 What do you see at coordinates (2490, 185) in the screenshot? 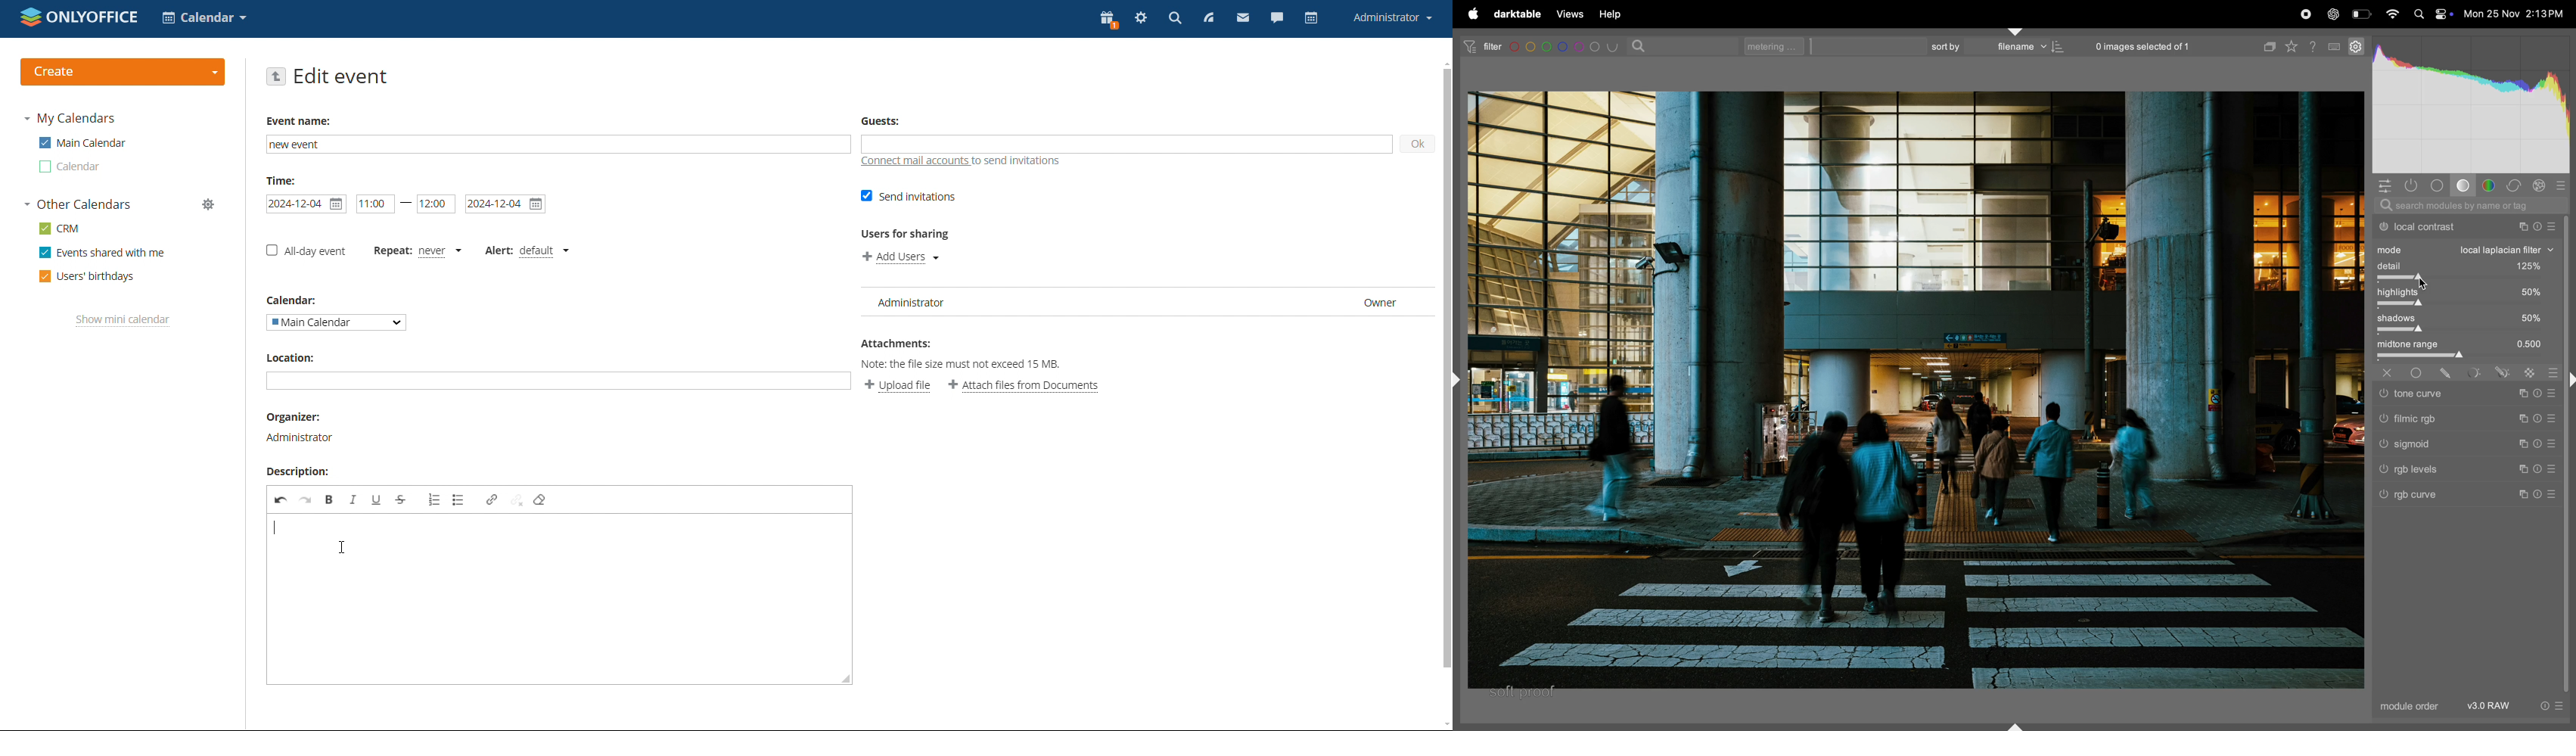
I see `colors` at bounding box center [2490, 185].